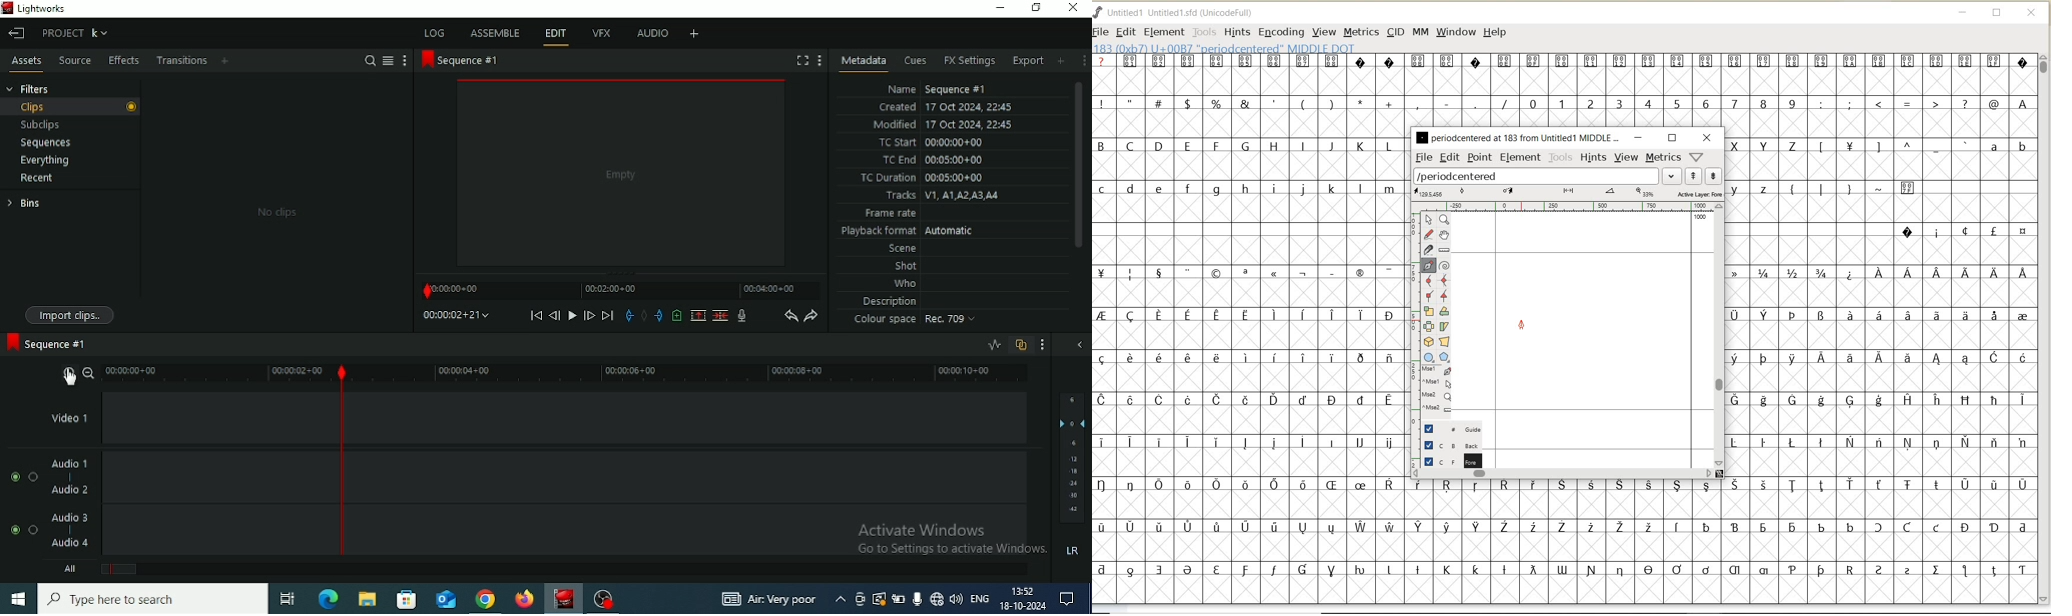 The height and width of the screenshot is (616, 2072). I want to click on view, so click(1627, 157).